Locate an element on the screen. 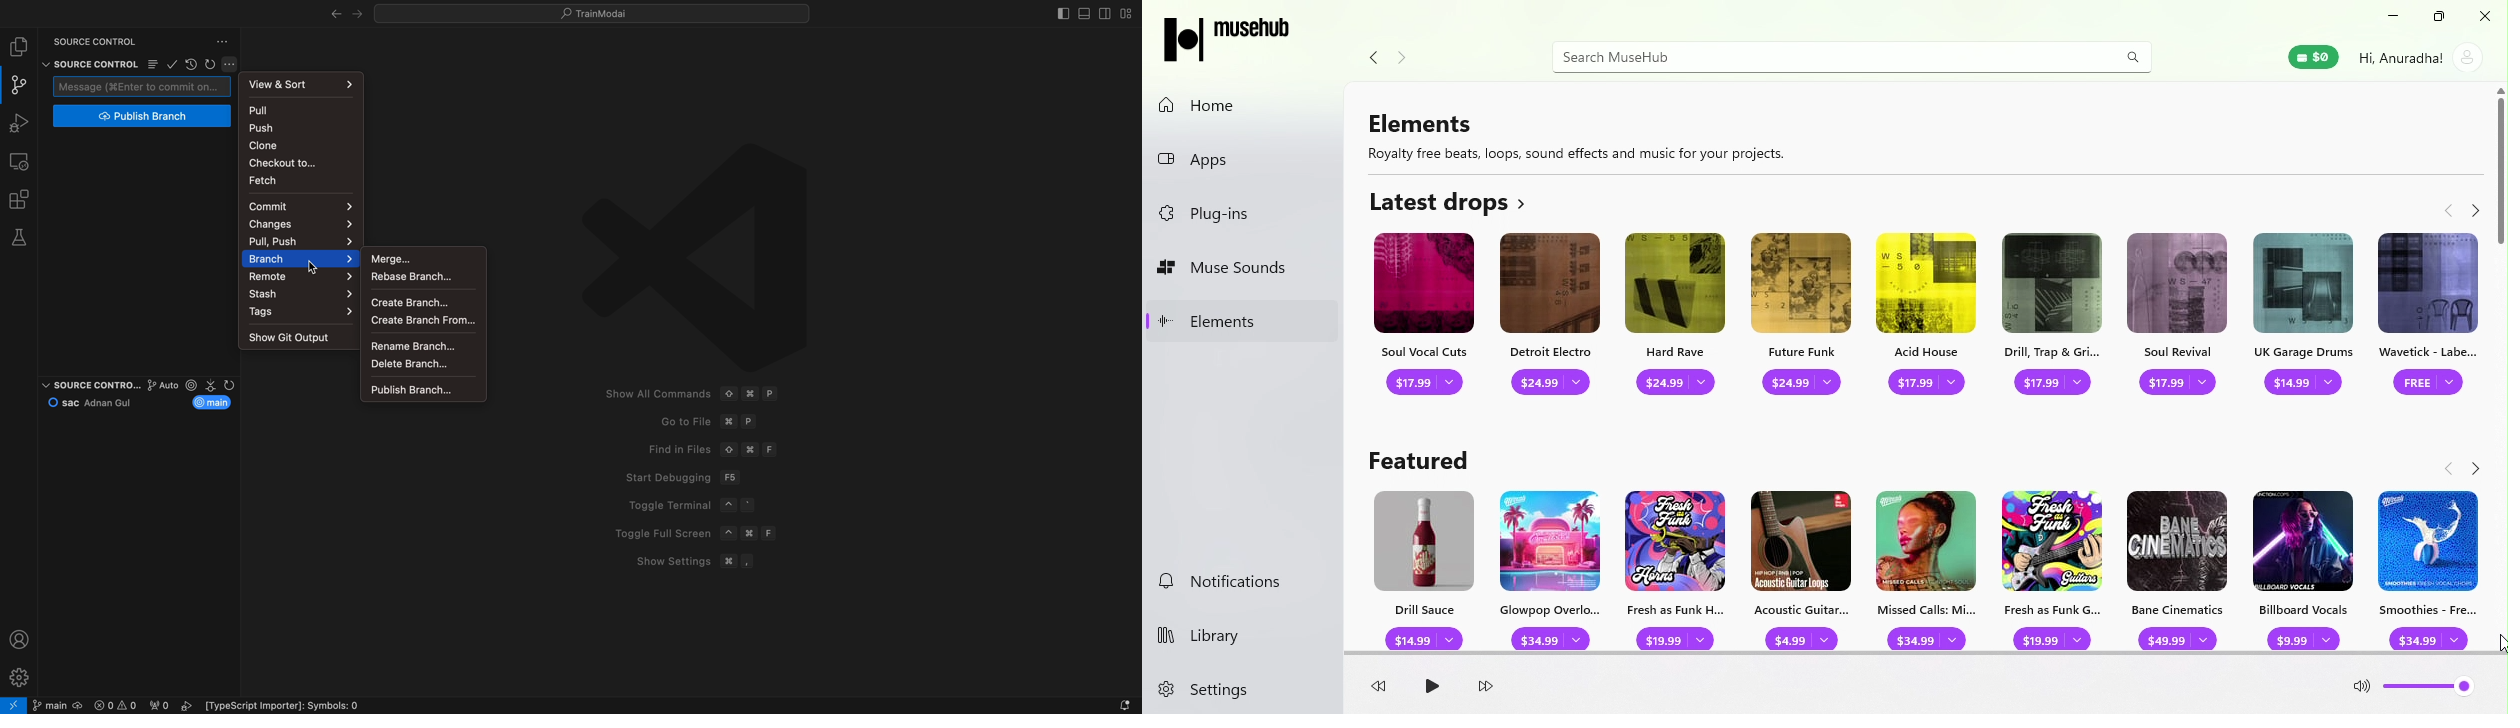  public branch is located at coordinates (422, 390).